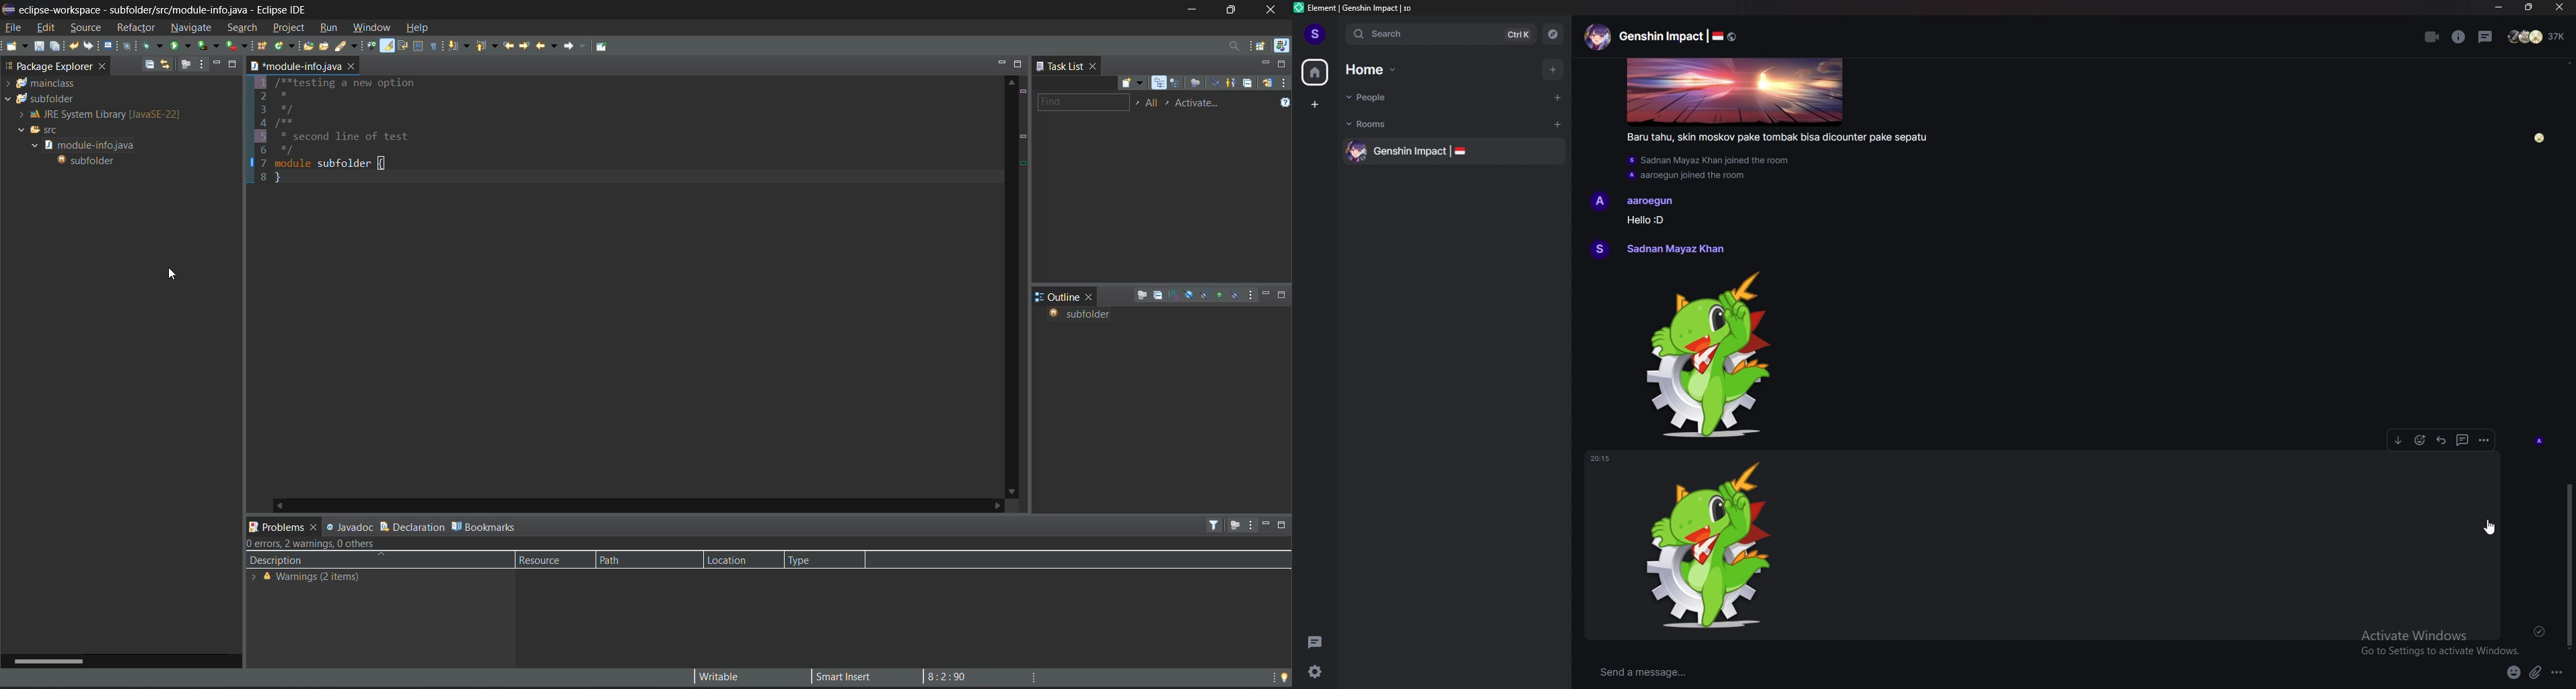 The image size is (2576, 700). What do you see at coordinates (45, 28) in the screenshot?
I see `edit` at bounding box center [45, 28].